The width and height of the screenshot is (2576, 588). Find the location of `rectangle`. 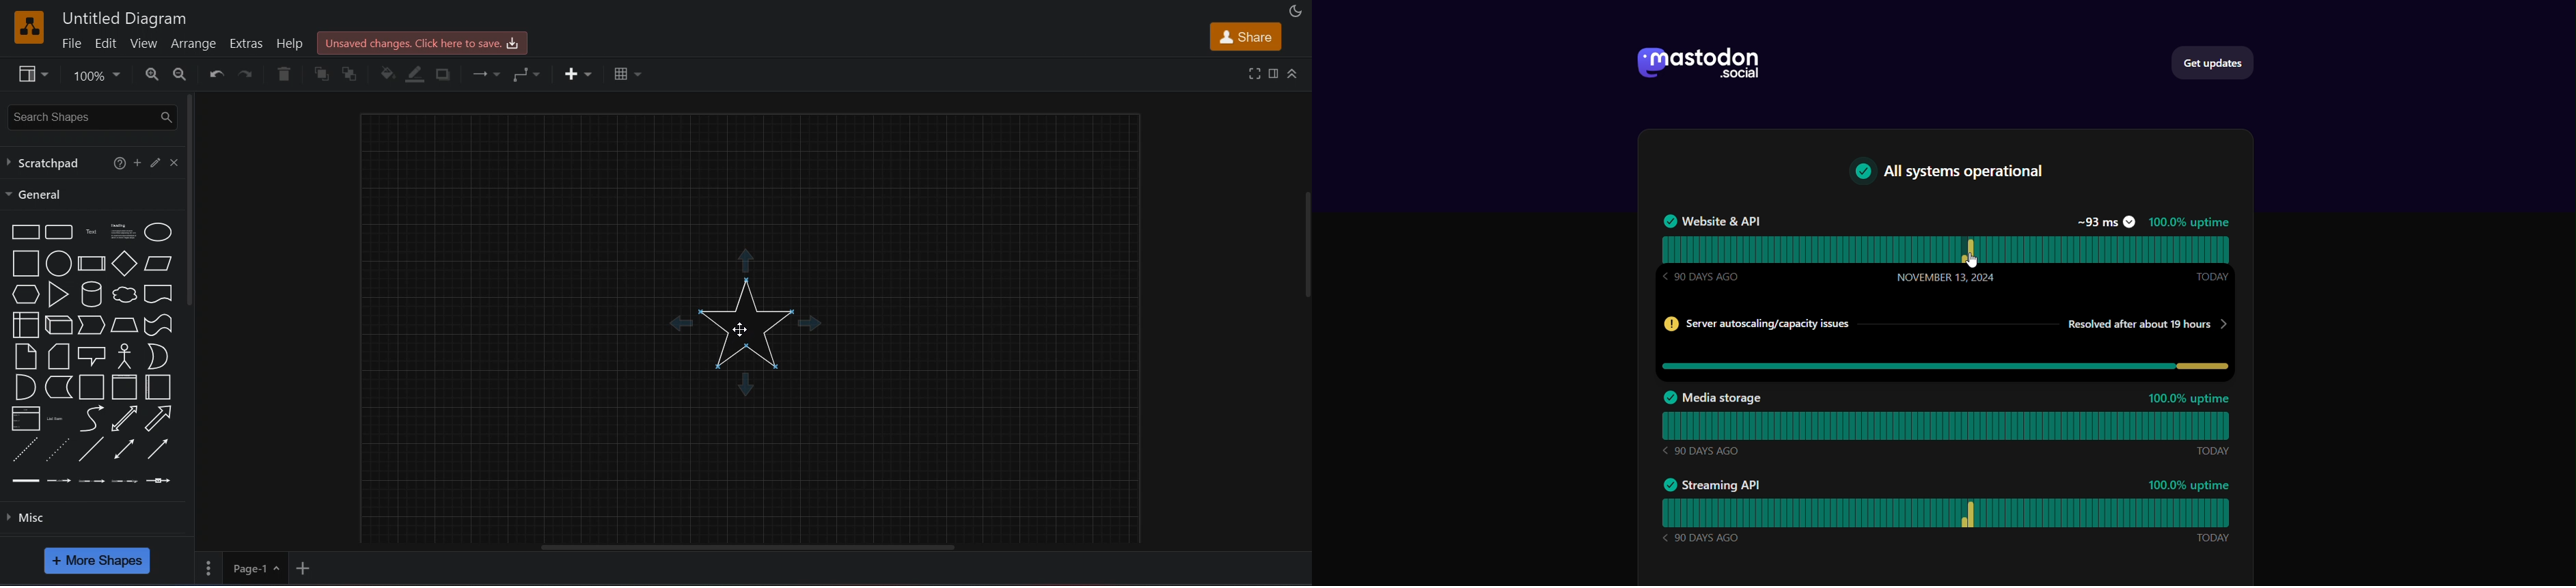

rectangle is located at coordinates (23, 231).